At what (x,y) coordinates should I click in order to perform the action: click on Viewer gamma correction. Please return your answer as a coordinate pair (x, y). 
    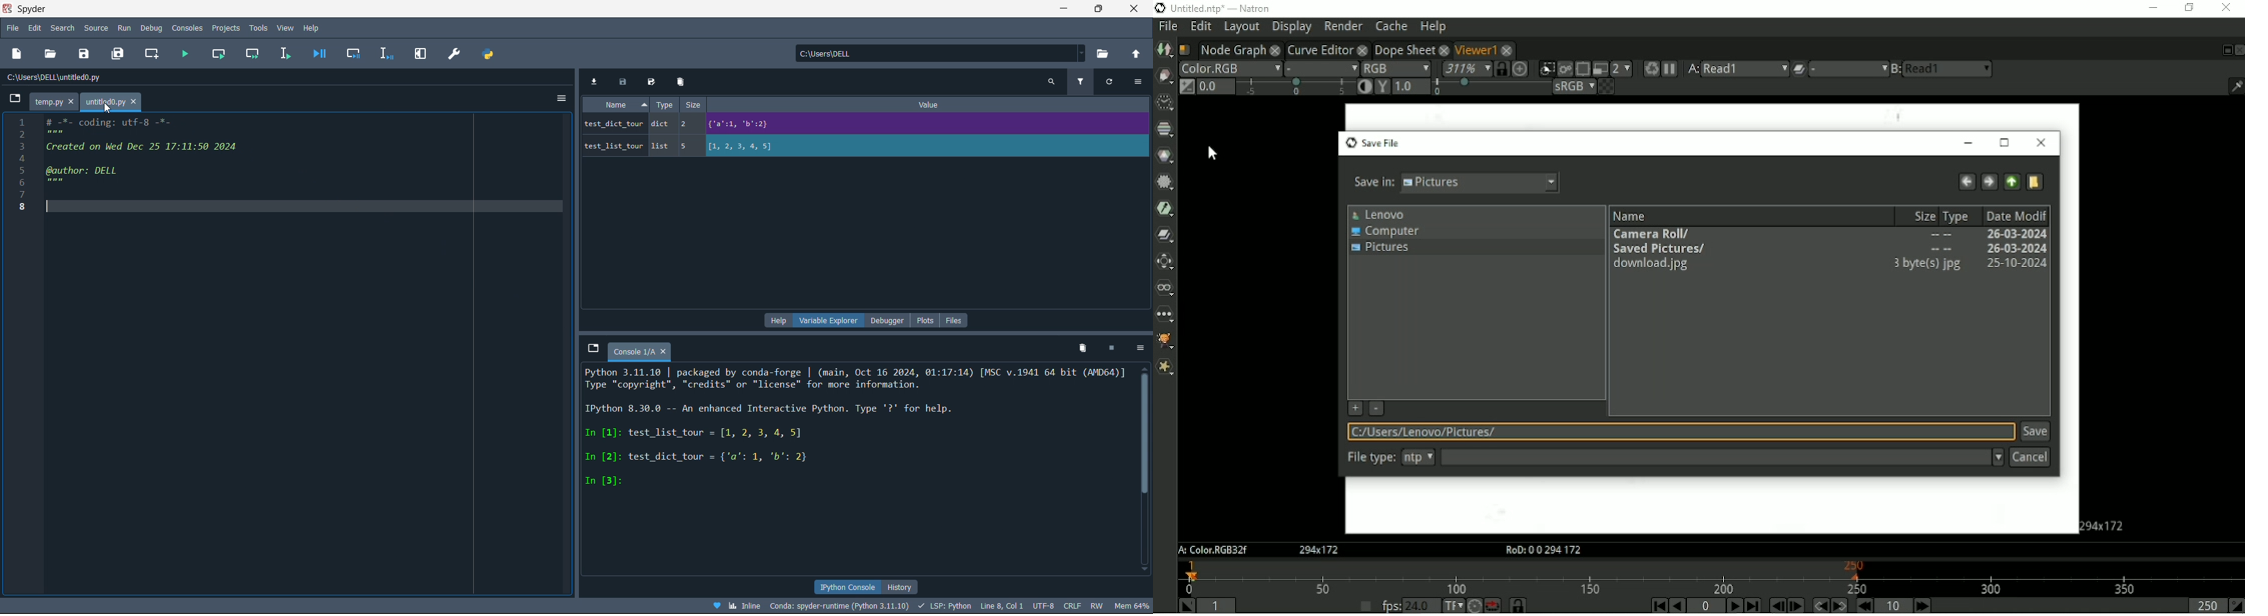
    Looking at the image, I should click on (1382, 87).